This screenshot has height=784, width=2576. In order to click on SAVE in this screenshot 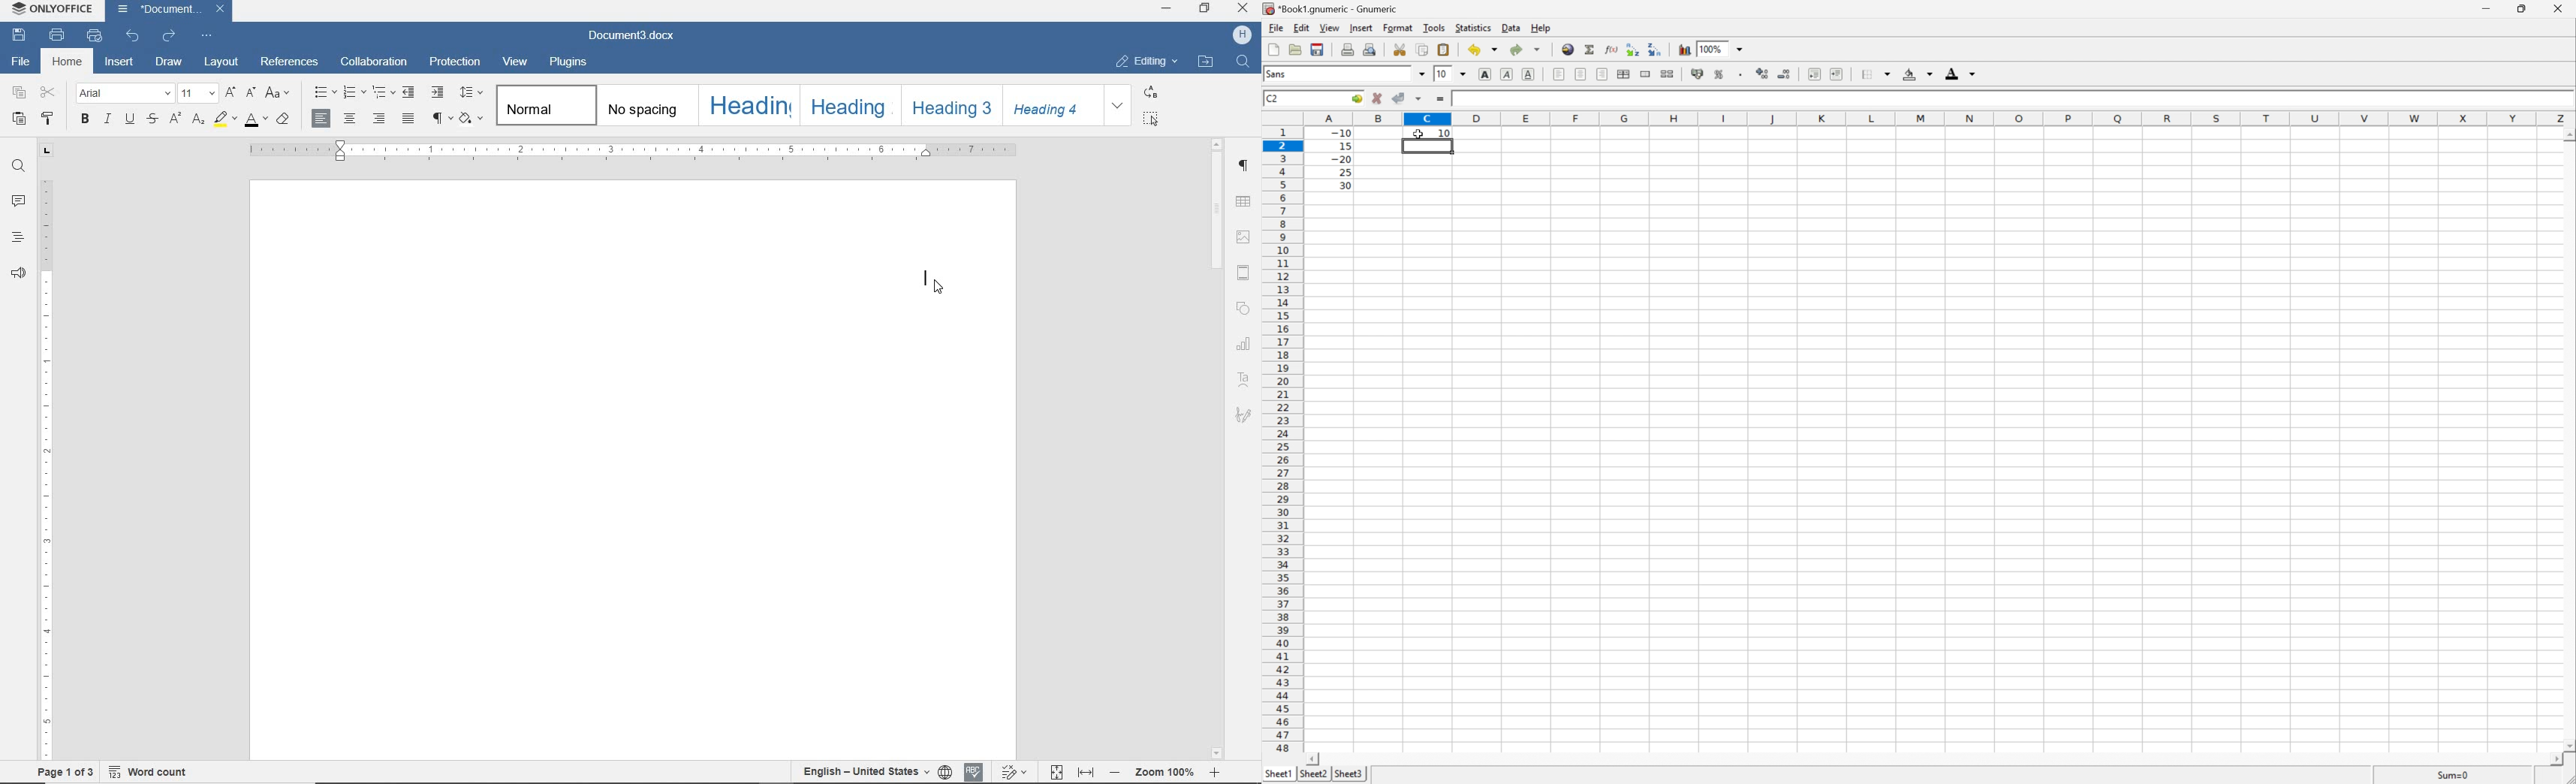, I will do `click(21, 35)`.